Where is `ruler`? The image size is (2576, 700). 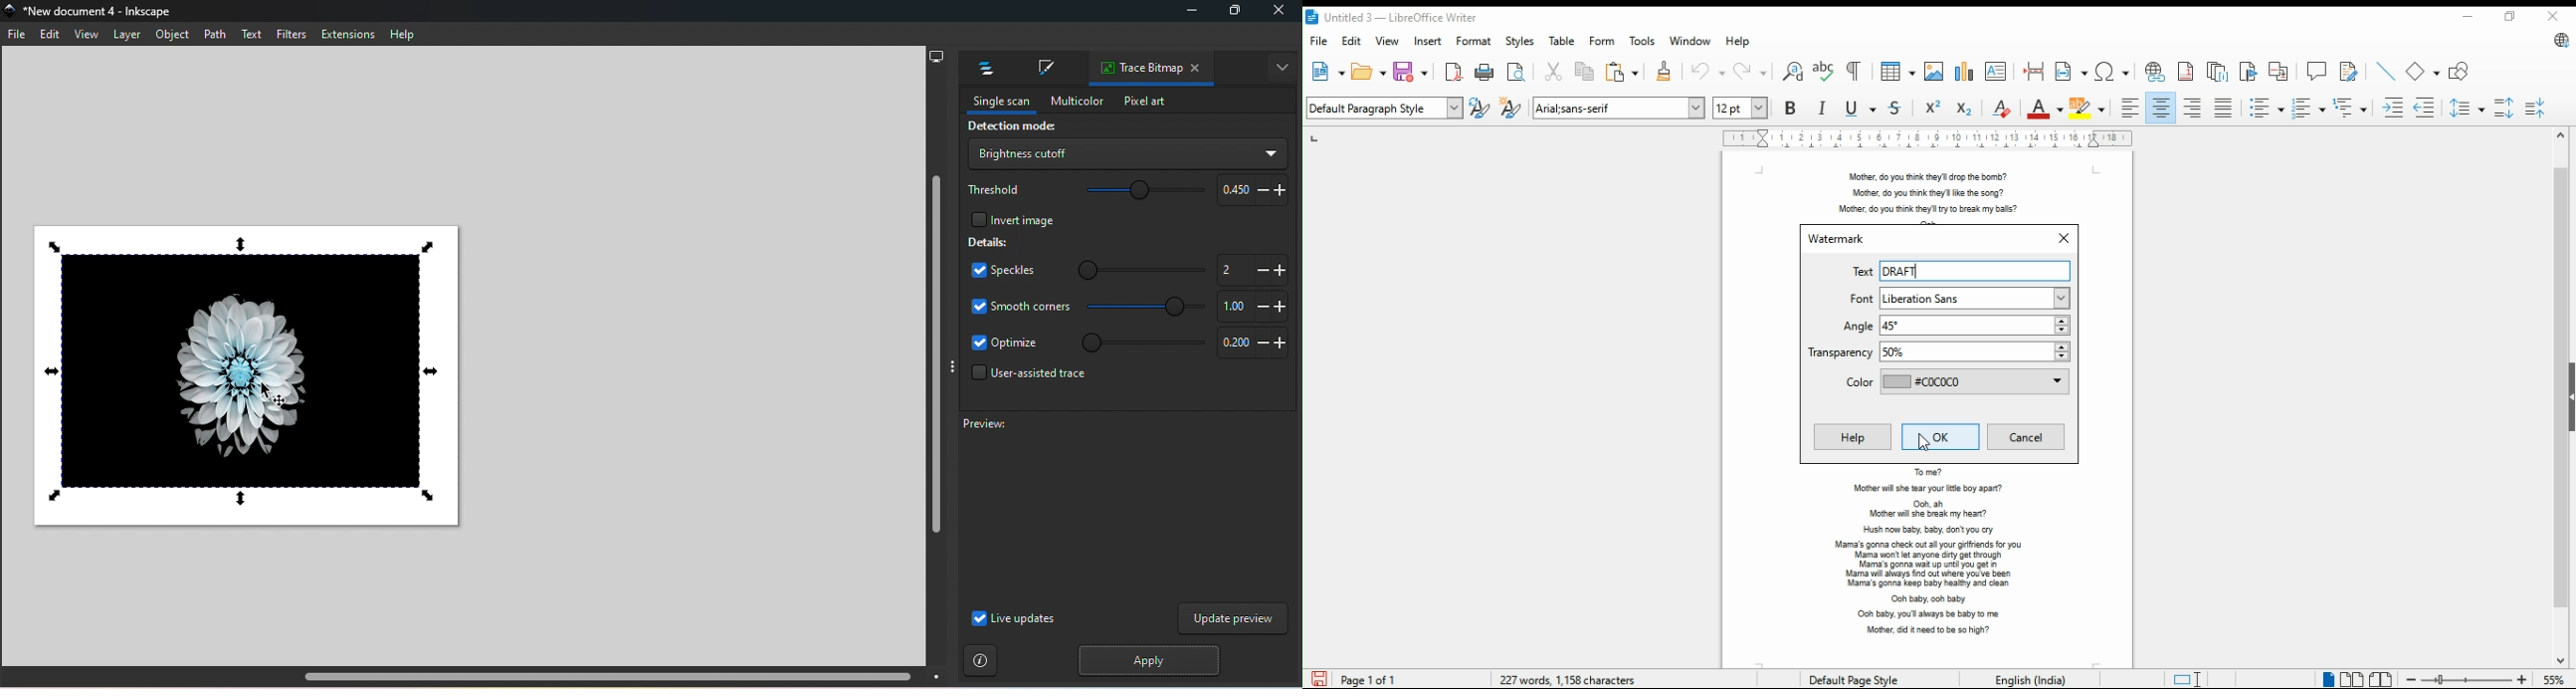
ruler is located at coordinates (1926, 139).